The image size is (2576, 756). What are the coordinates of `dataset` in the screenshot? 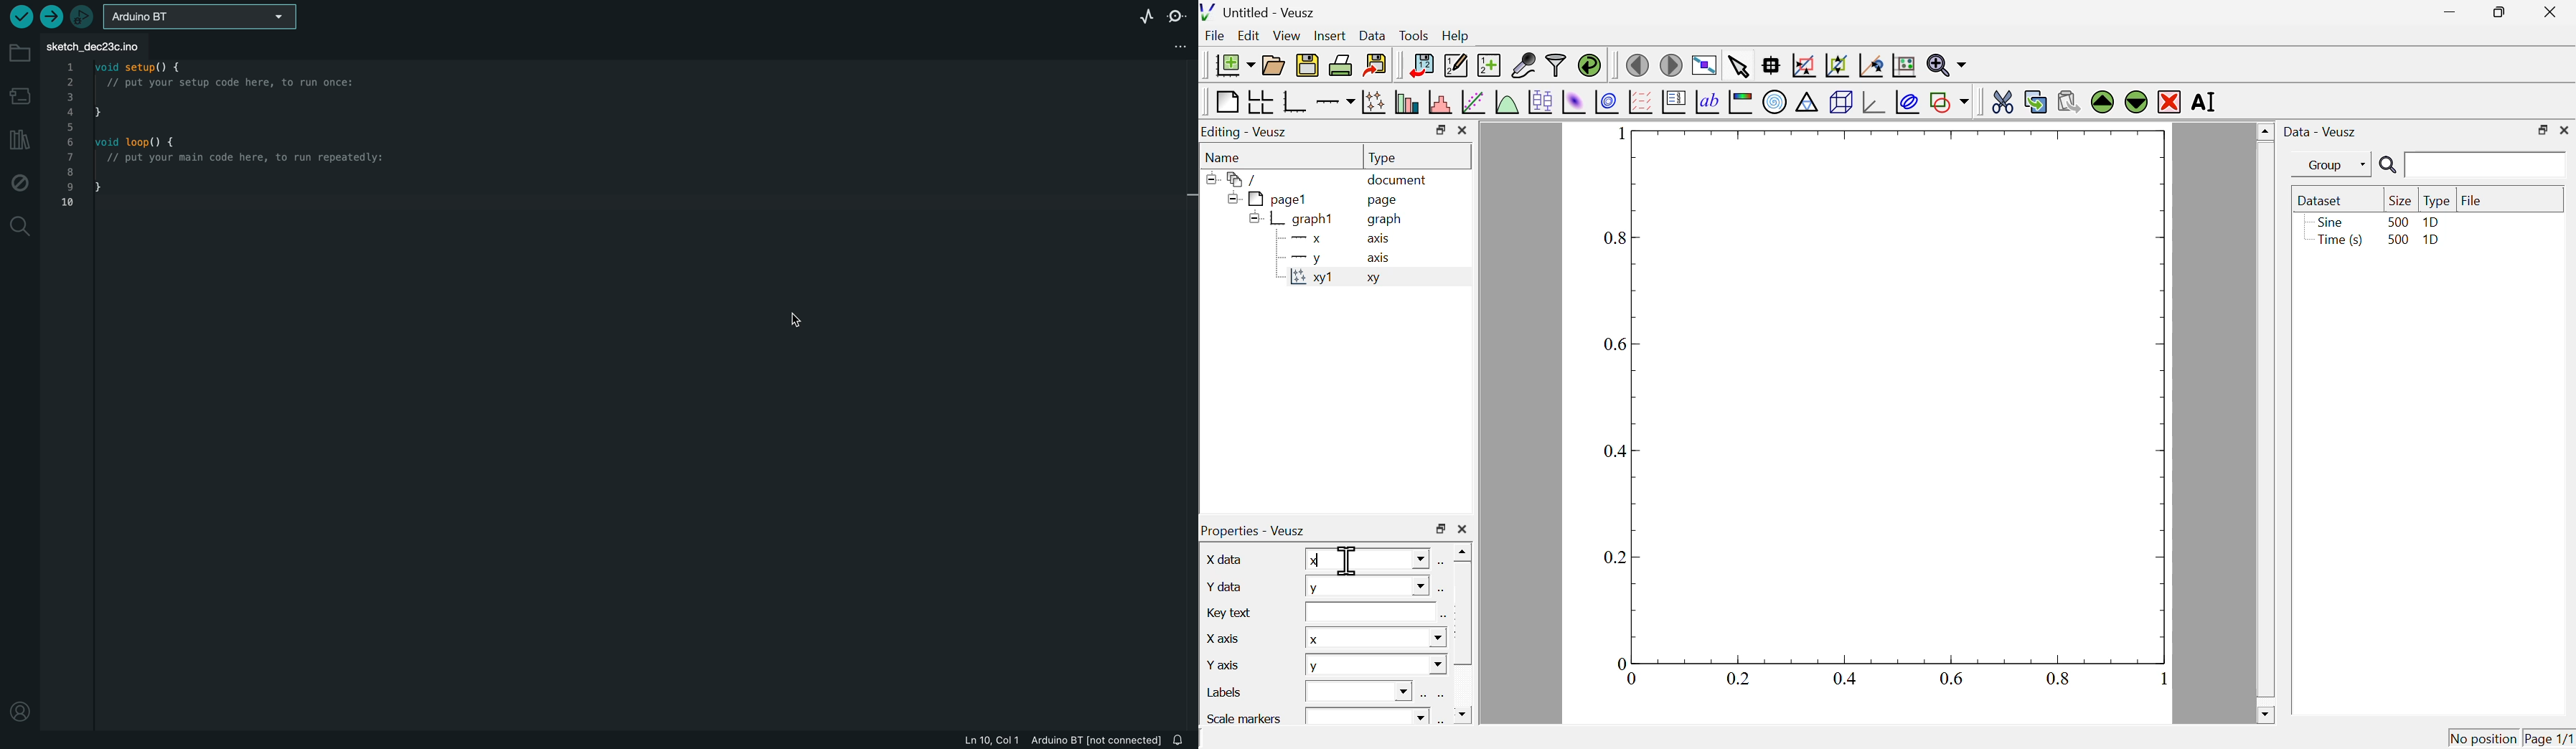 It's located at (2323, 200).